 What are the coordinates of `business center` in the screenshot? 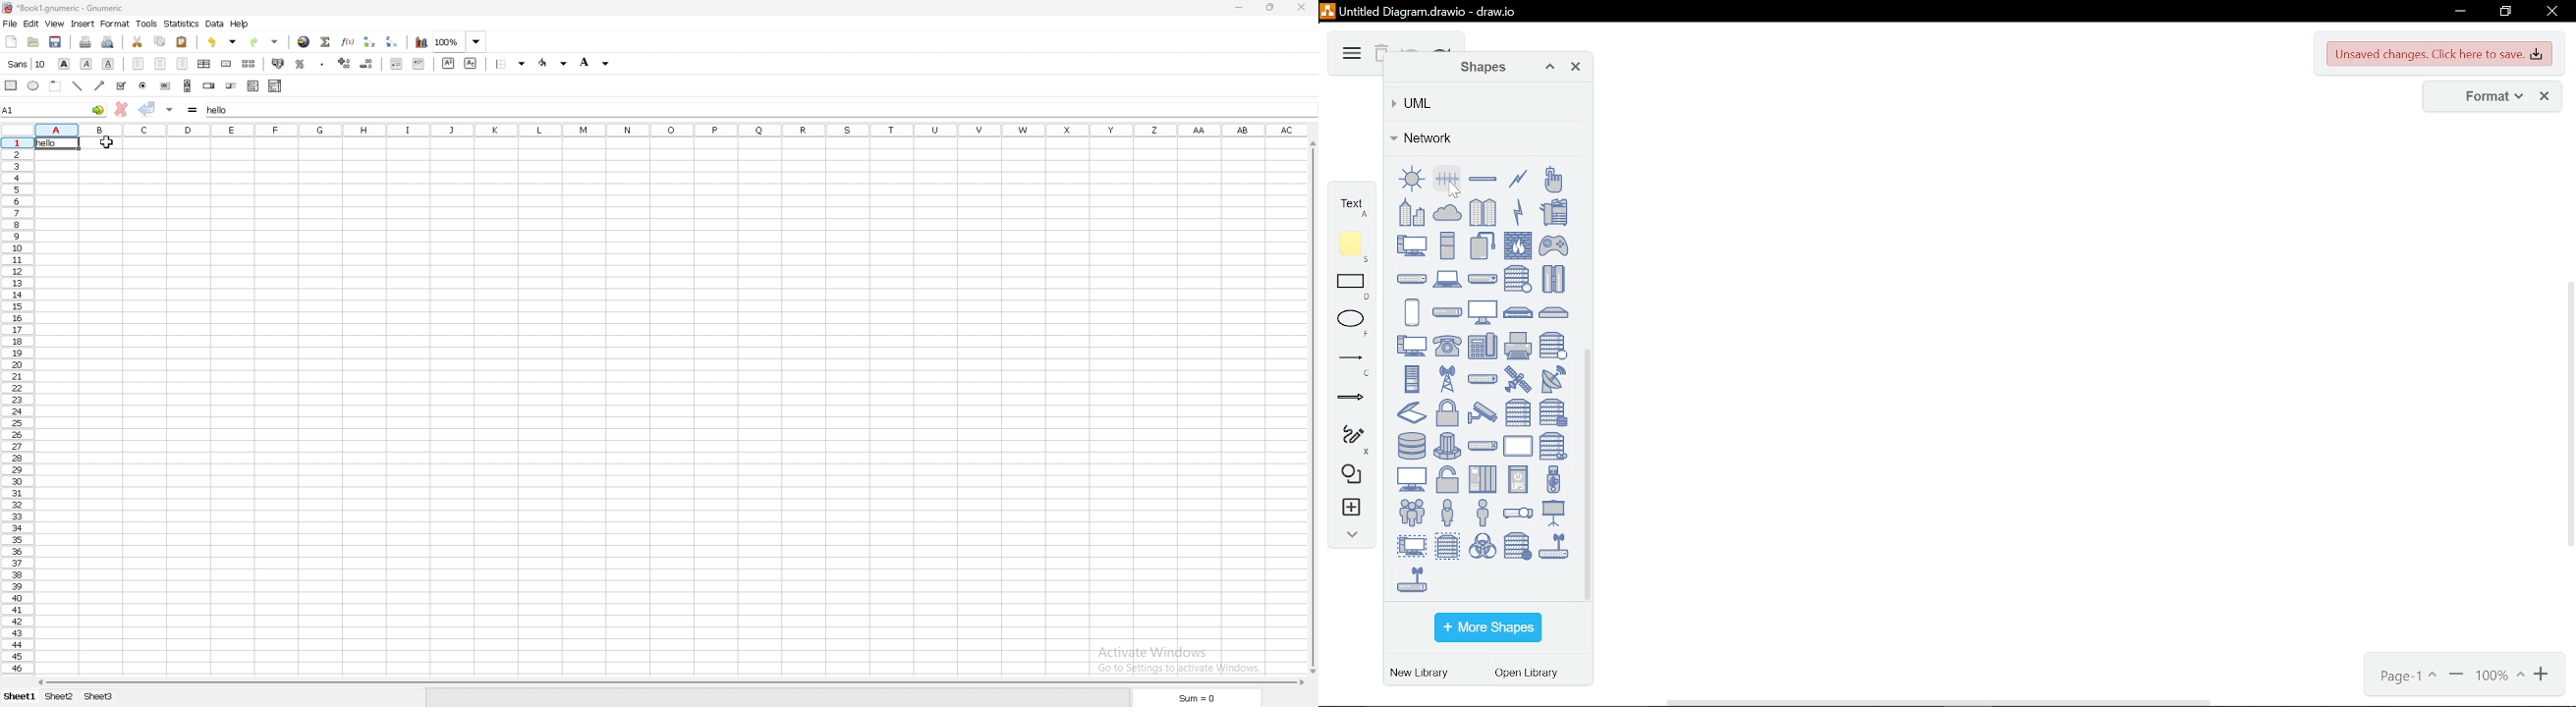 It's located at (1412, 212).